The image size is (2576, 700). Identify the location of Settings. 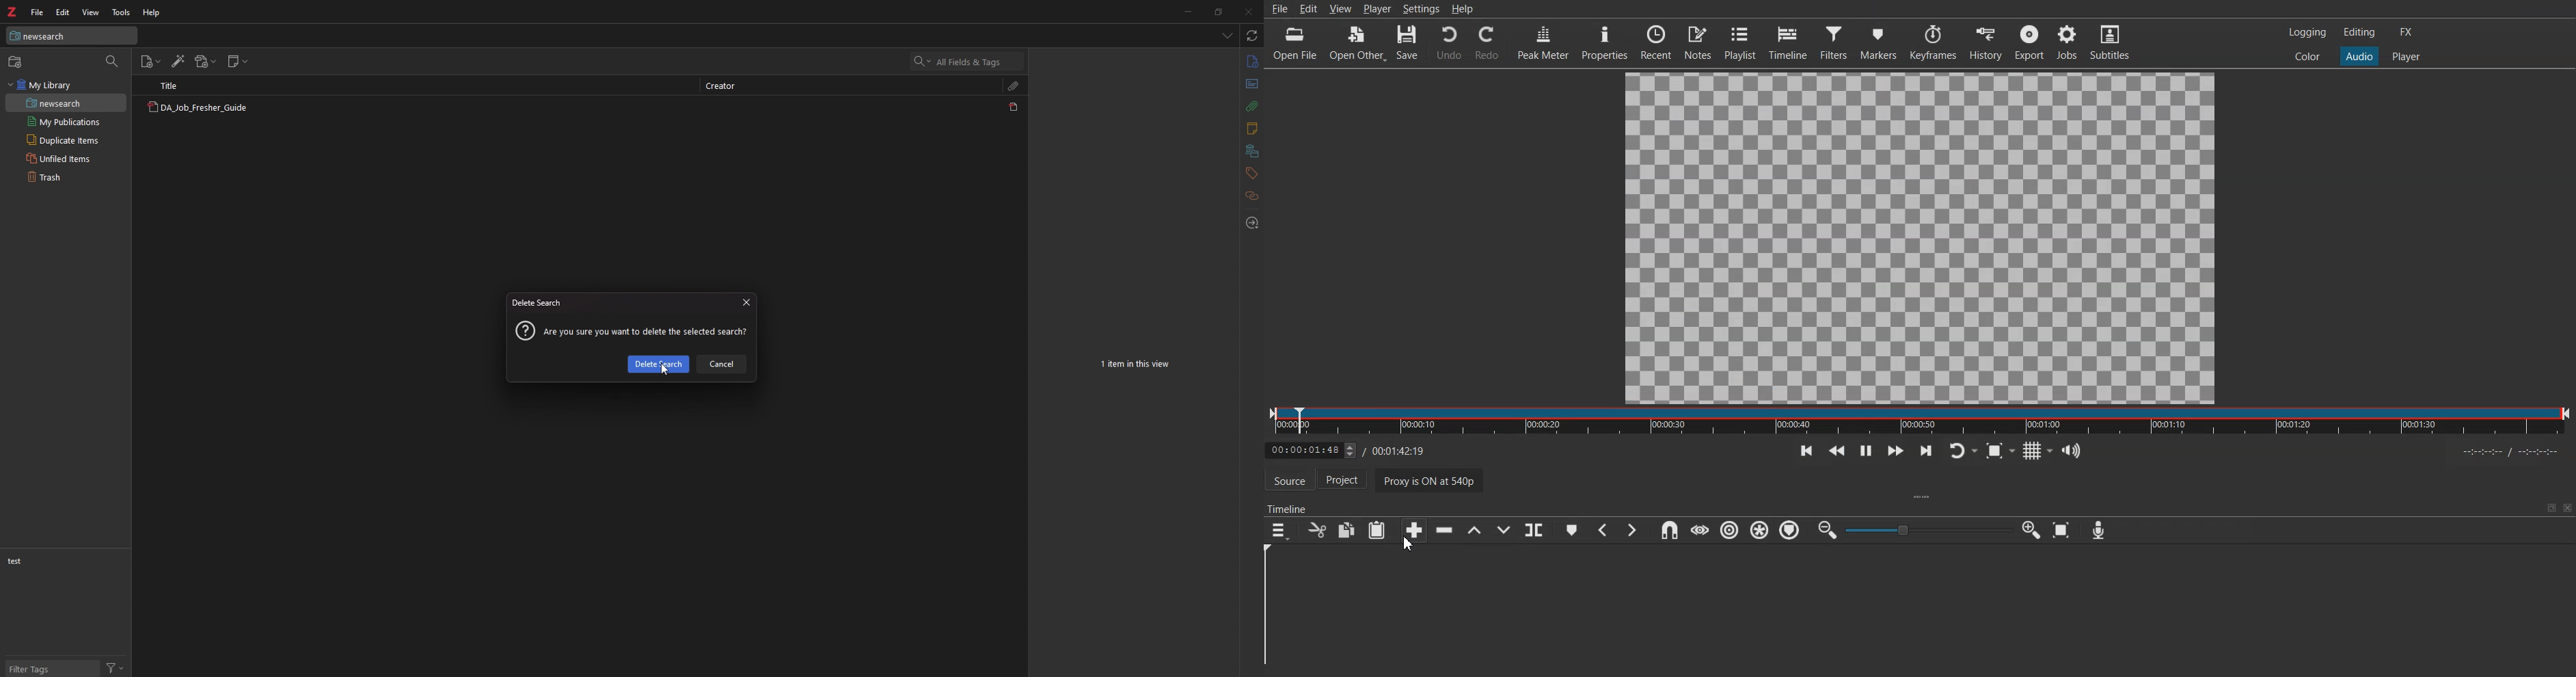
(1422, 8).